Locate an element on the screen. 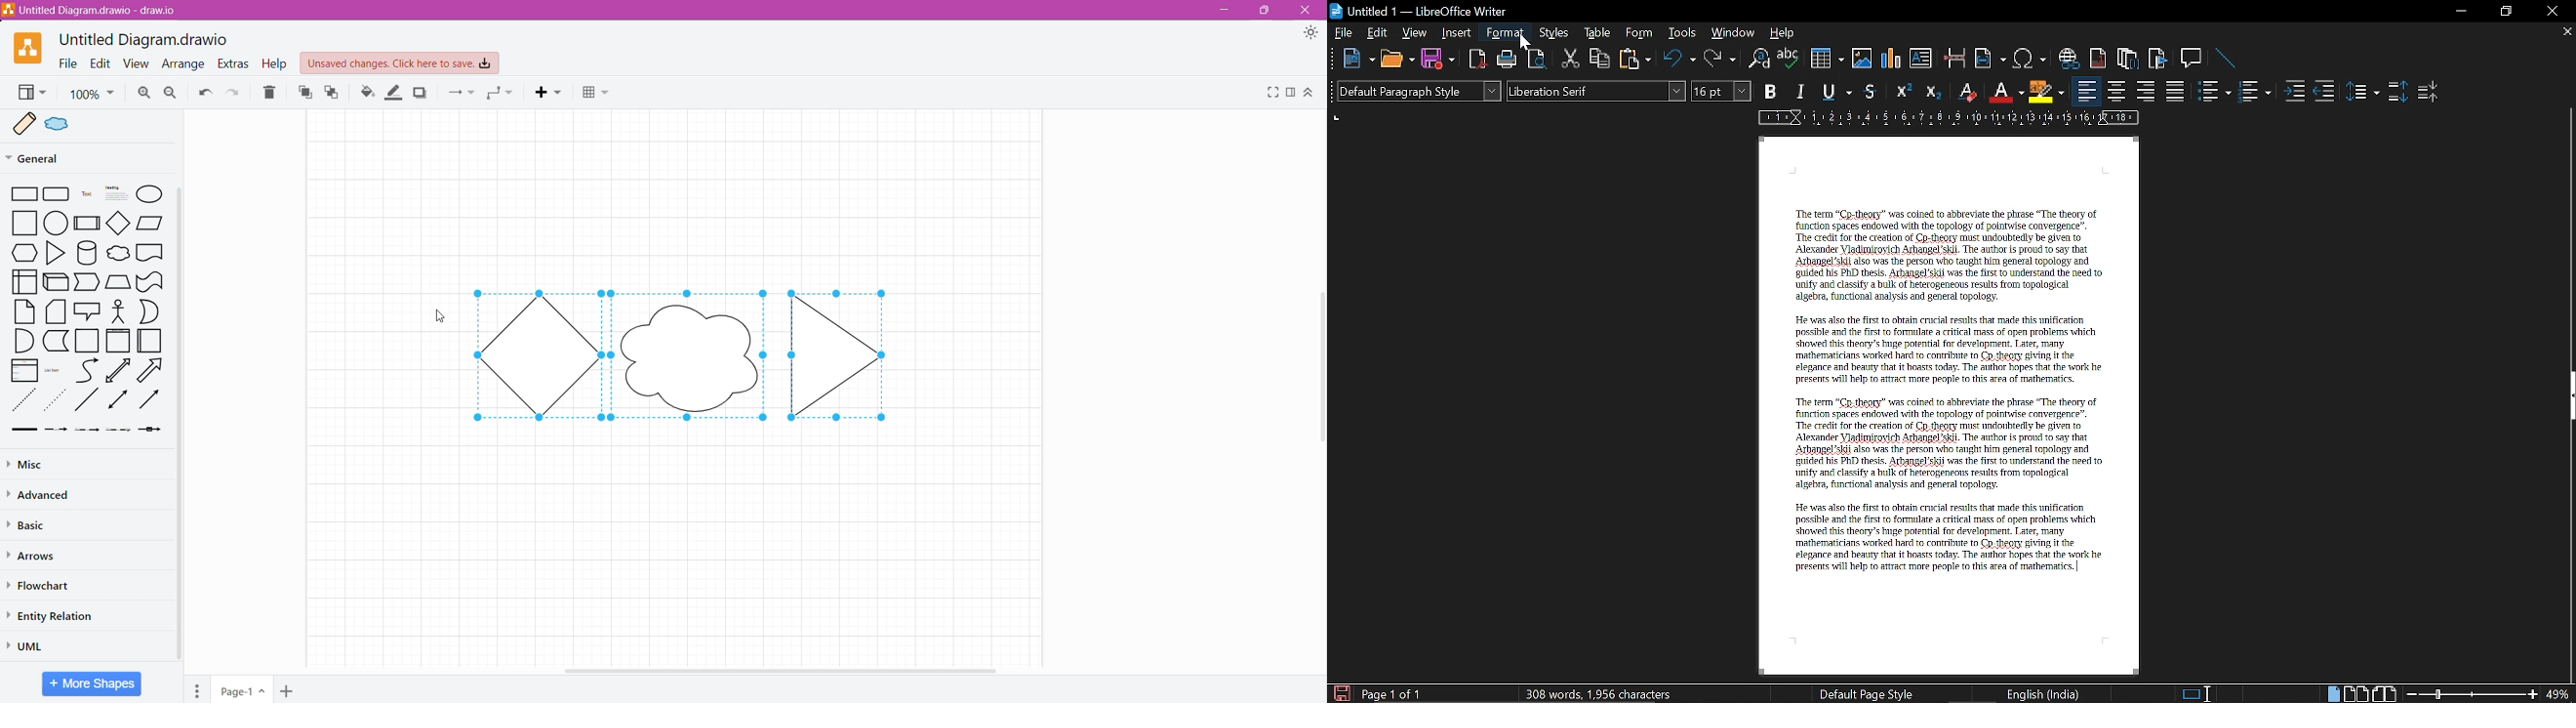 The image size is (2576, 728). Restore Down is located at coordinates (1264, 12).